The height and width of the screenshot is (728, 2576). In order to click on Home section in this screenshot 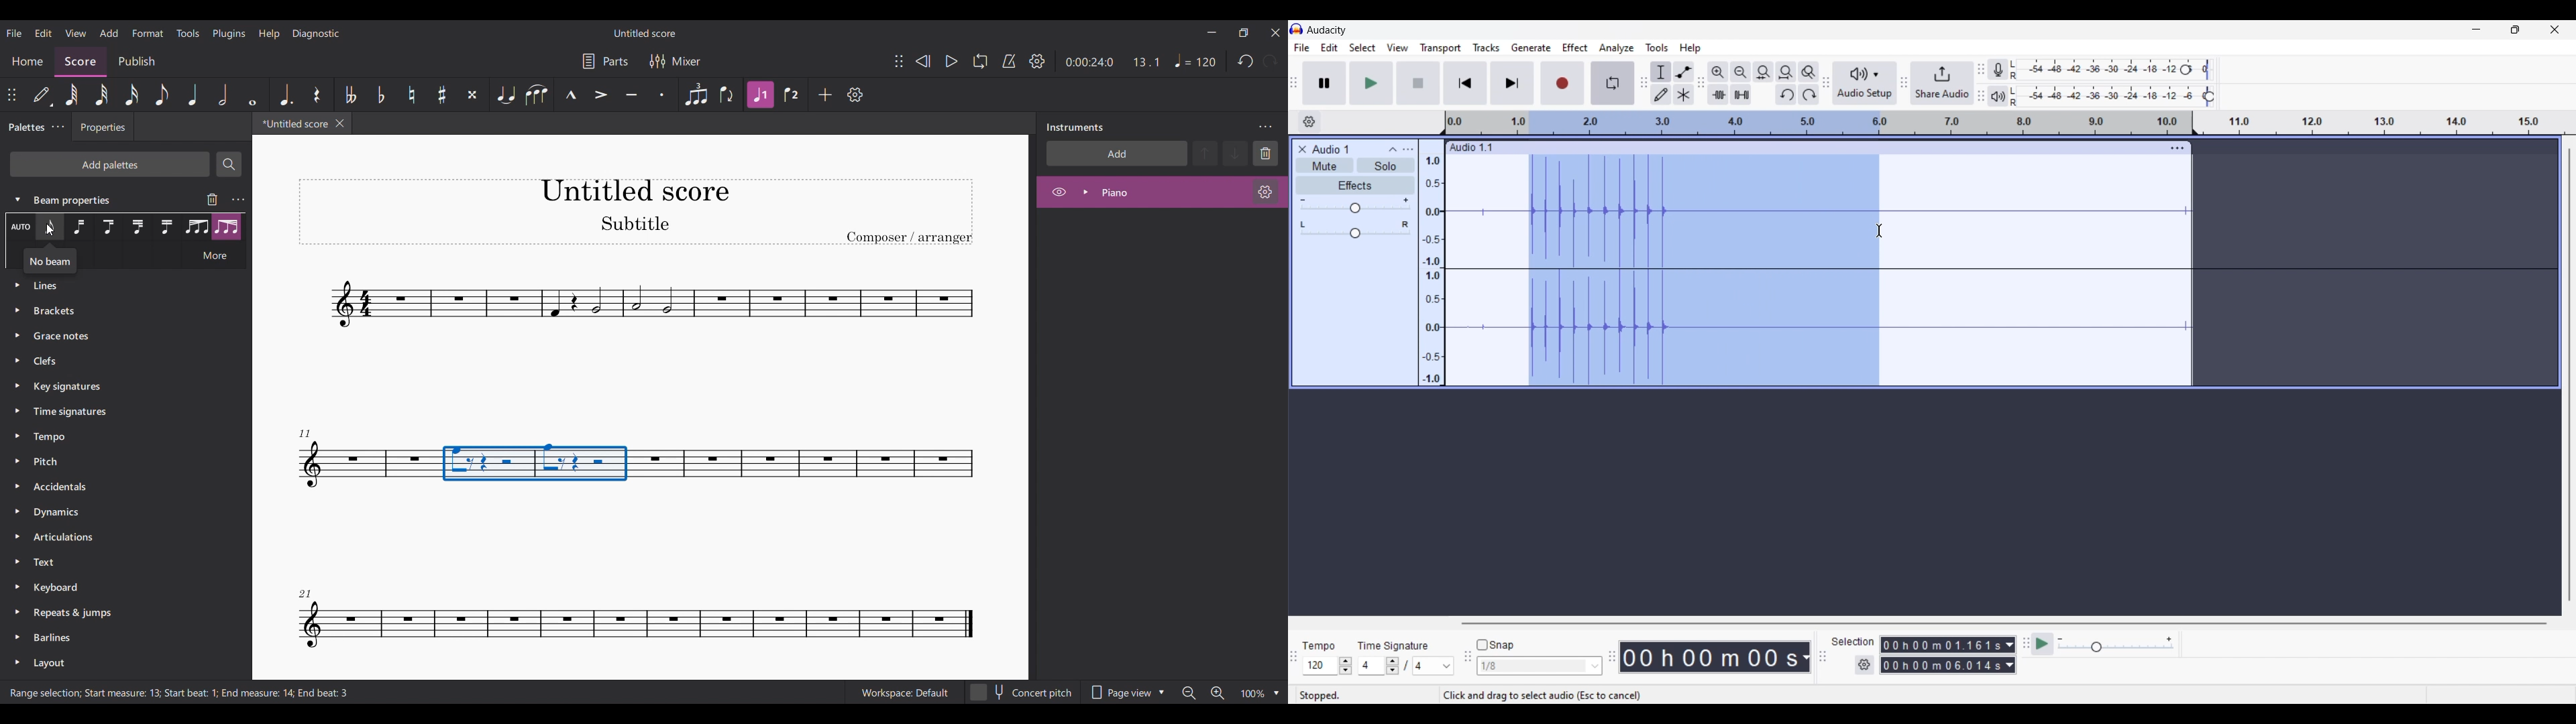, I will do `click(28, 61)`.